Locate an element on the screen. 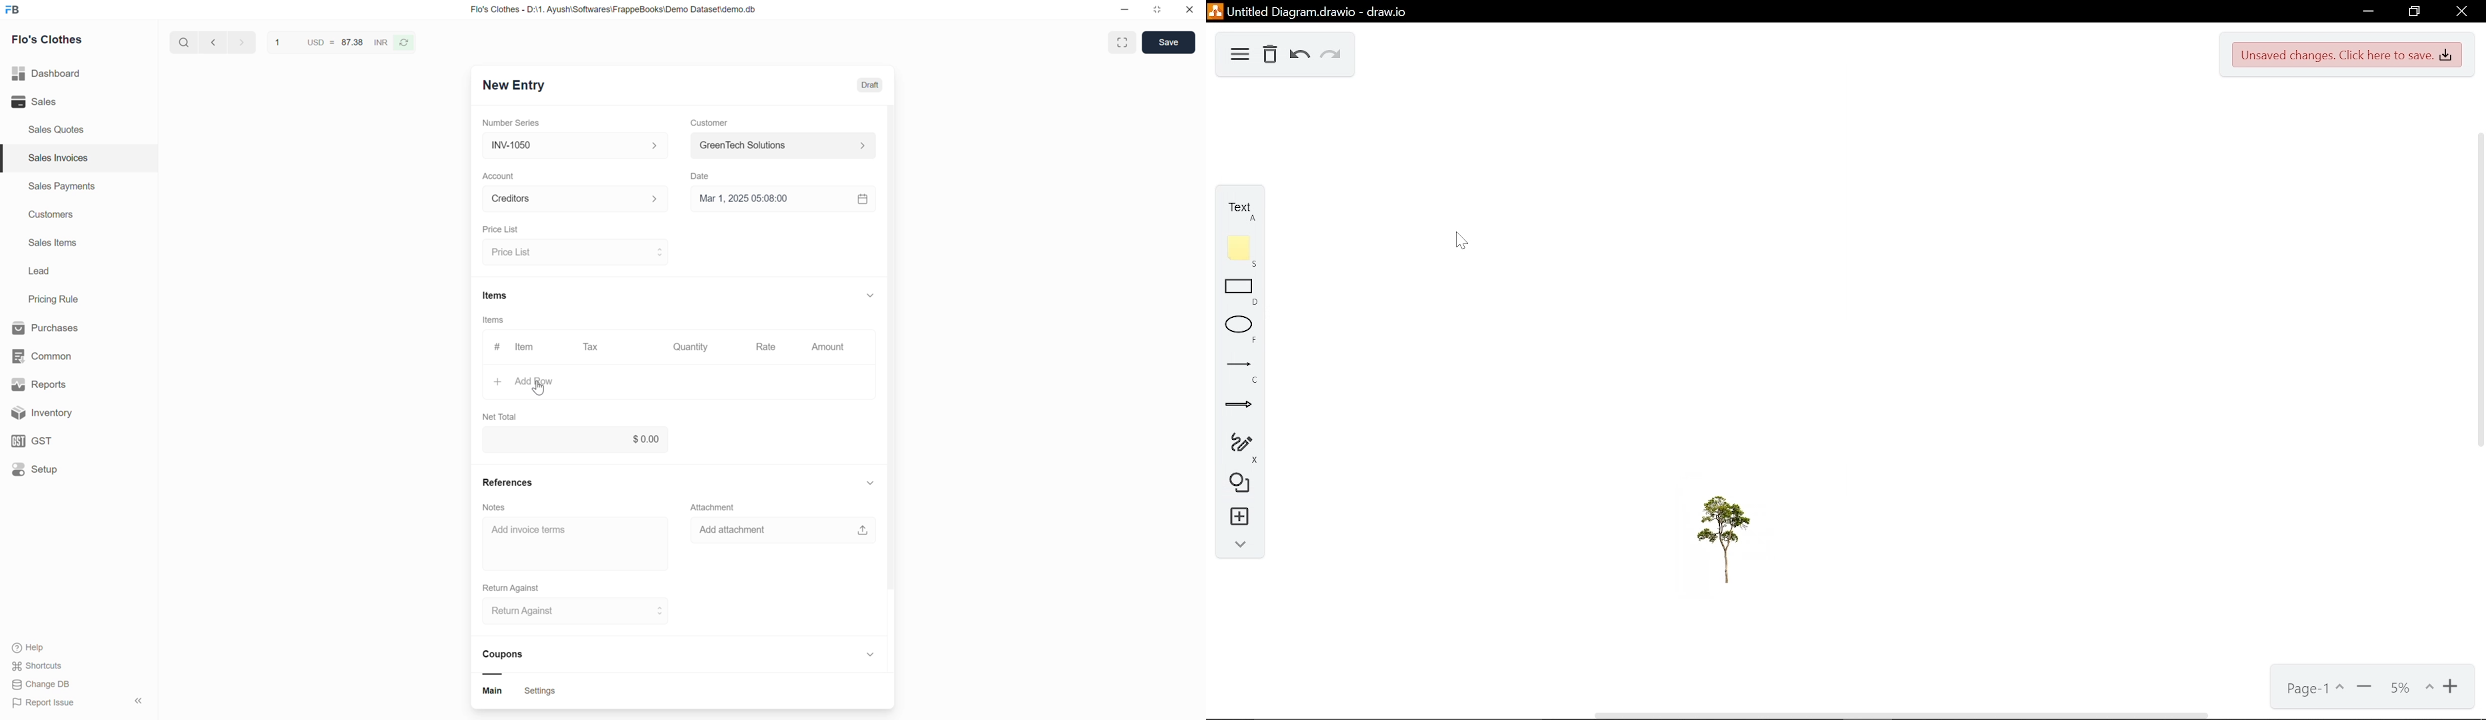 The width and height of the screenshot is (2492, 728). 1 USD = 87.38 INR is located at coordinates (329, 41).